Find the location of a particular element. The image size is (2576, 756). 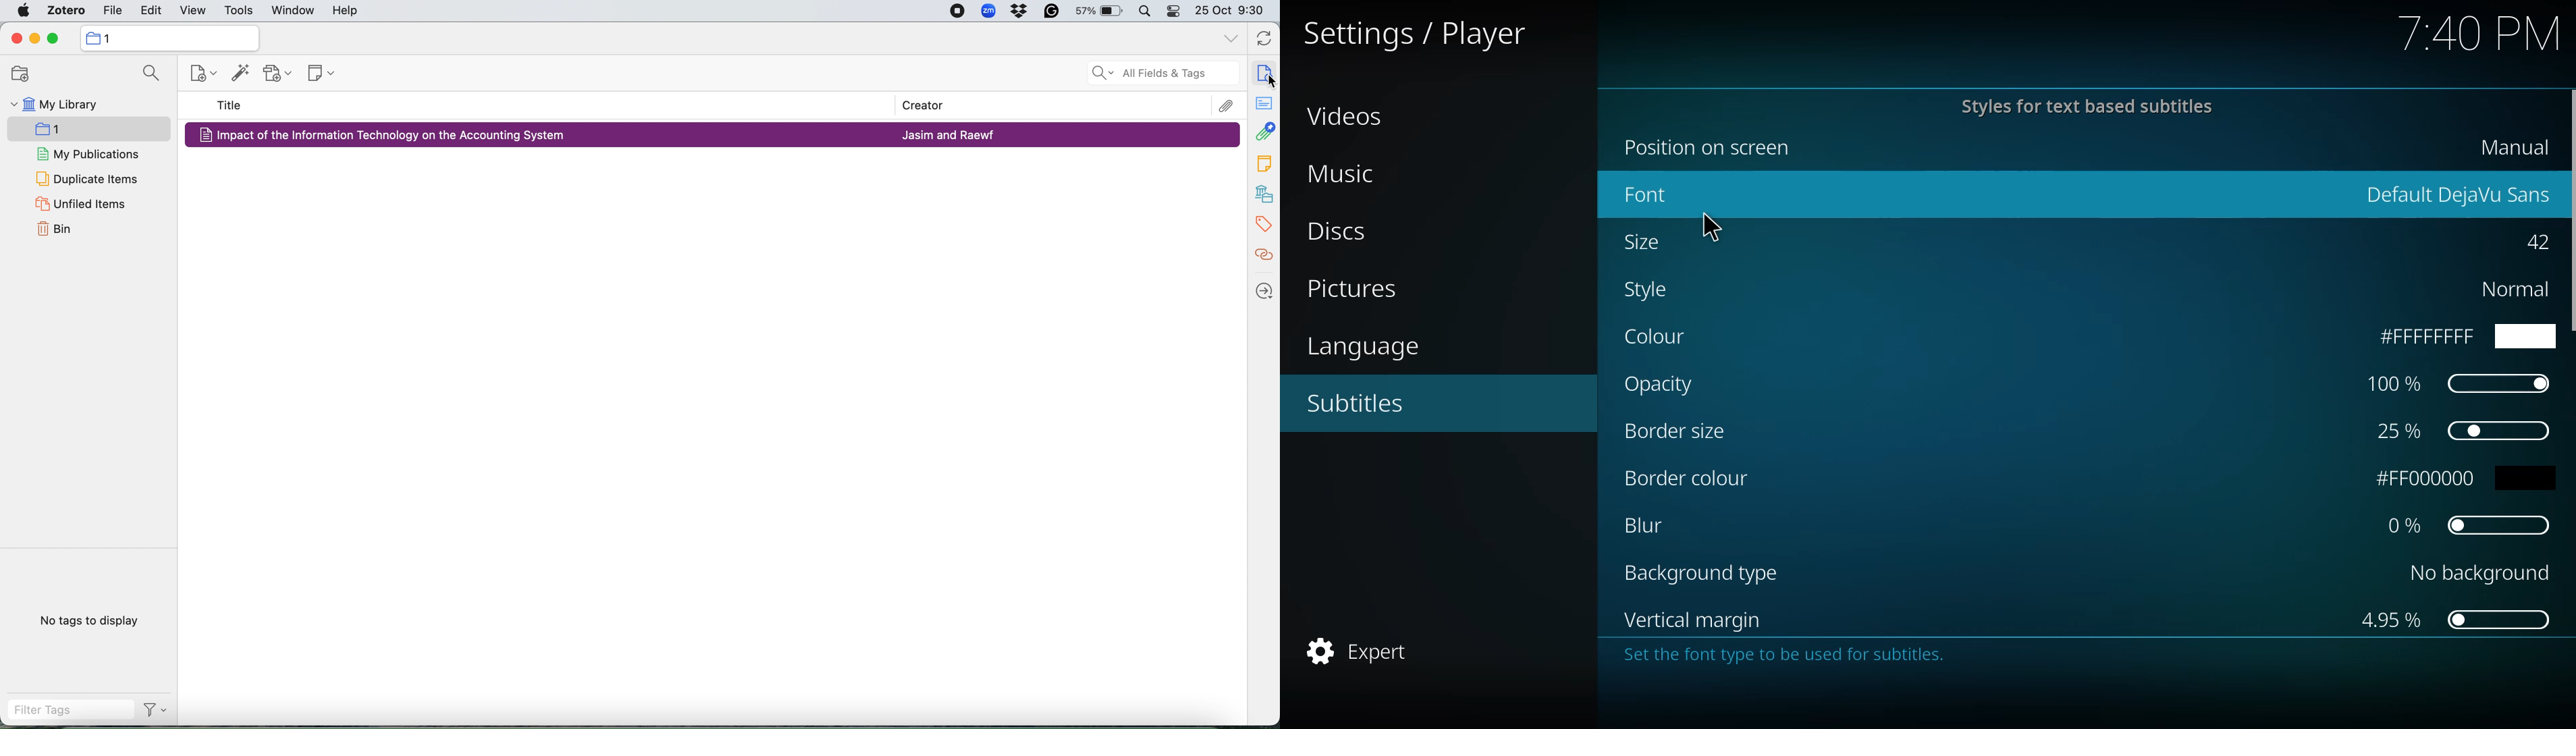

discs is located at coordinates (1339, 233).